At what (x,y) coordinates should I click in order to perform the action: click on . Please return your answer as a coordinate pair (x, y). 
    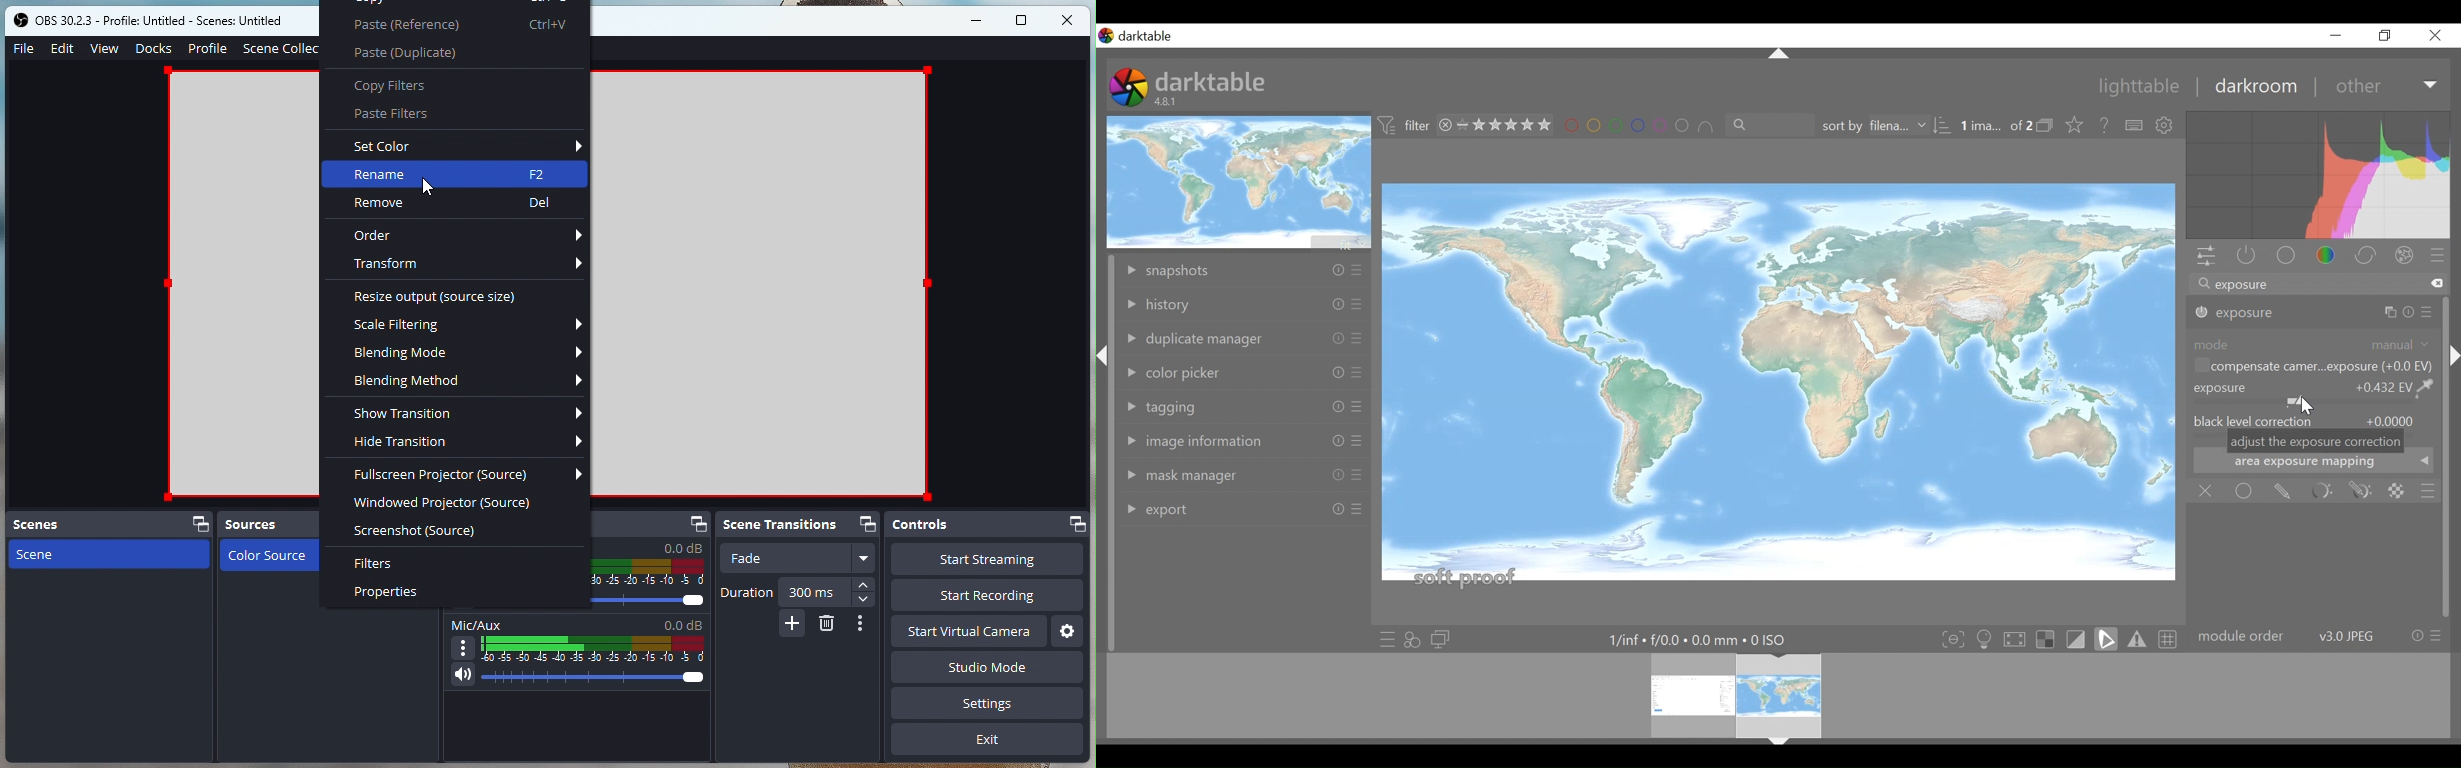
    Looking at the image, I should click on (2453, 379).